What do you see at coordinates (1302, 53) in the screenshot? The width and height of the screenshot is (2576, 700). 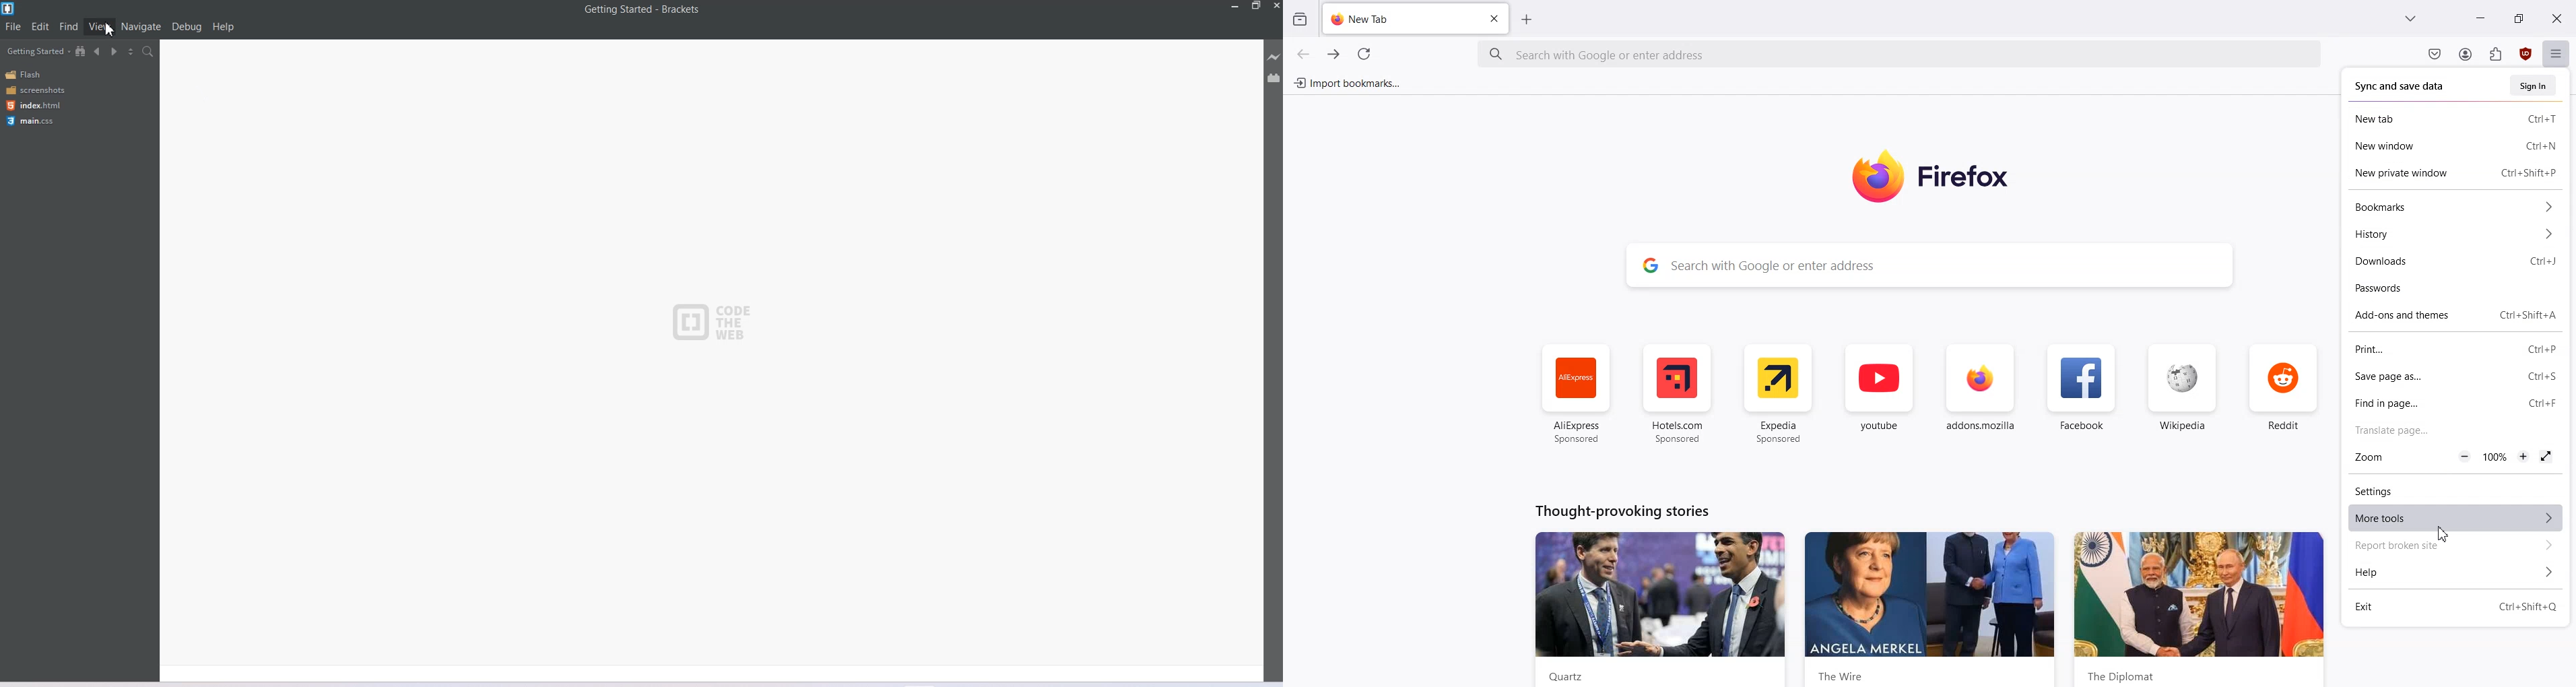 I see `Go Back one page ` at bounding box center [1302, 53].